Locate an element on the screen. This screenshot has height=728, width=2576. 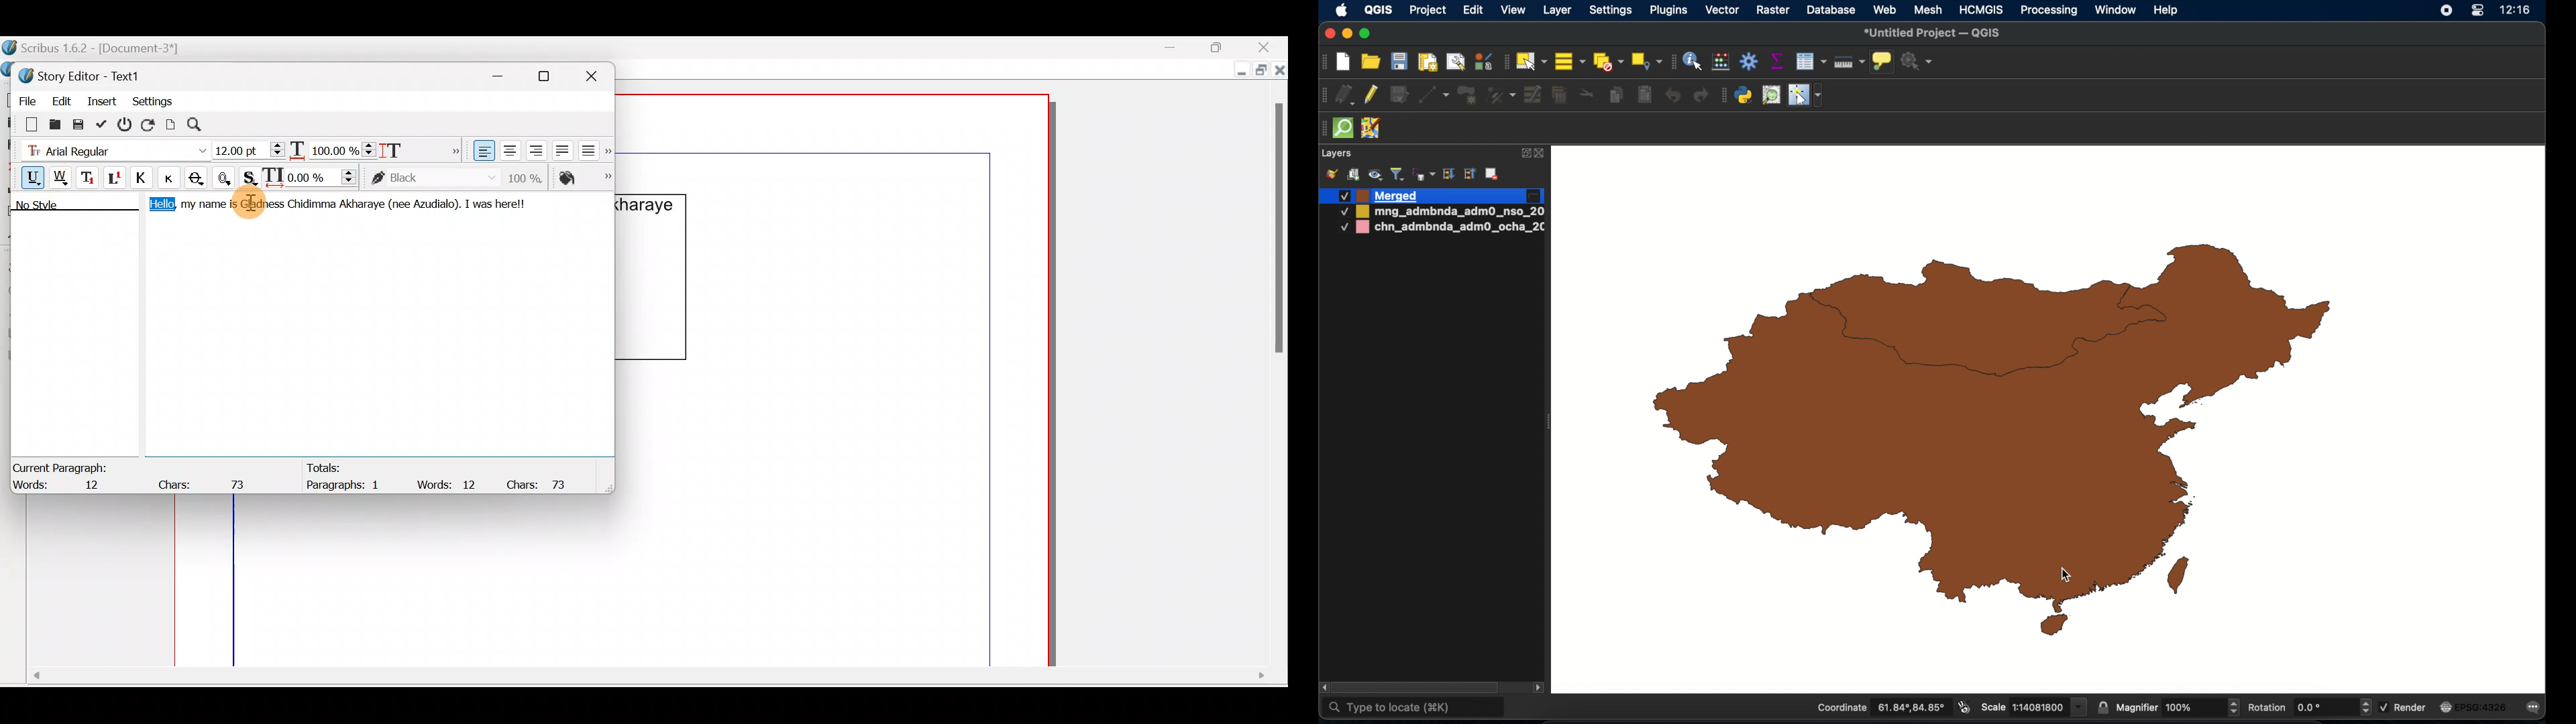
Totals: Paragraphs: 1 is located at coordinates (347, 476).